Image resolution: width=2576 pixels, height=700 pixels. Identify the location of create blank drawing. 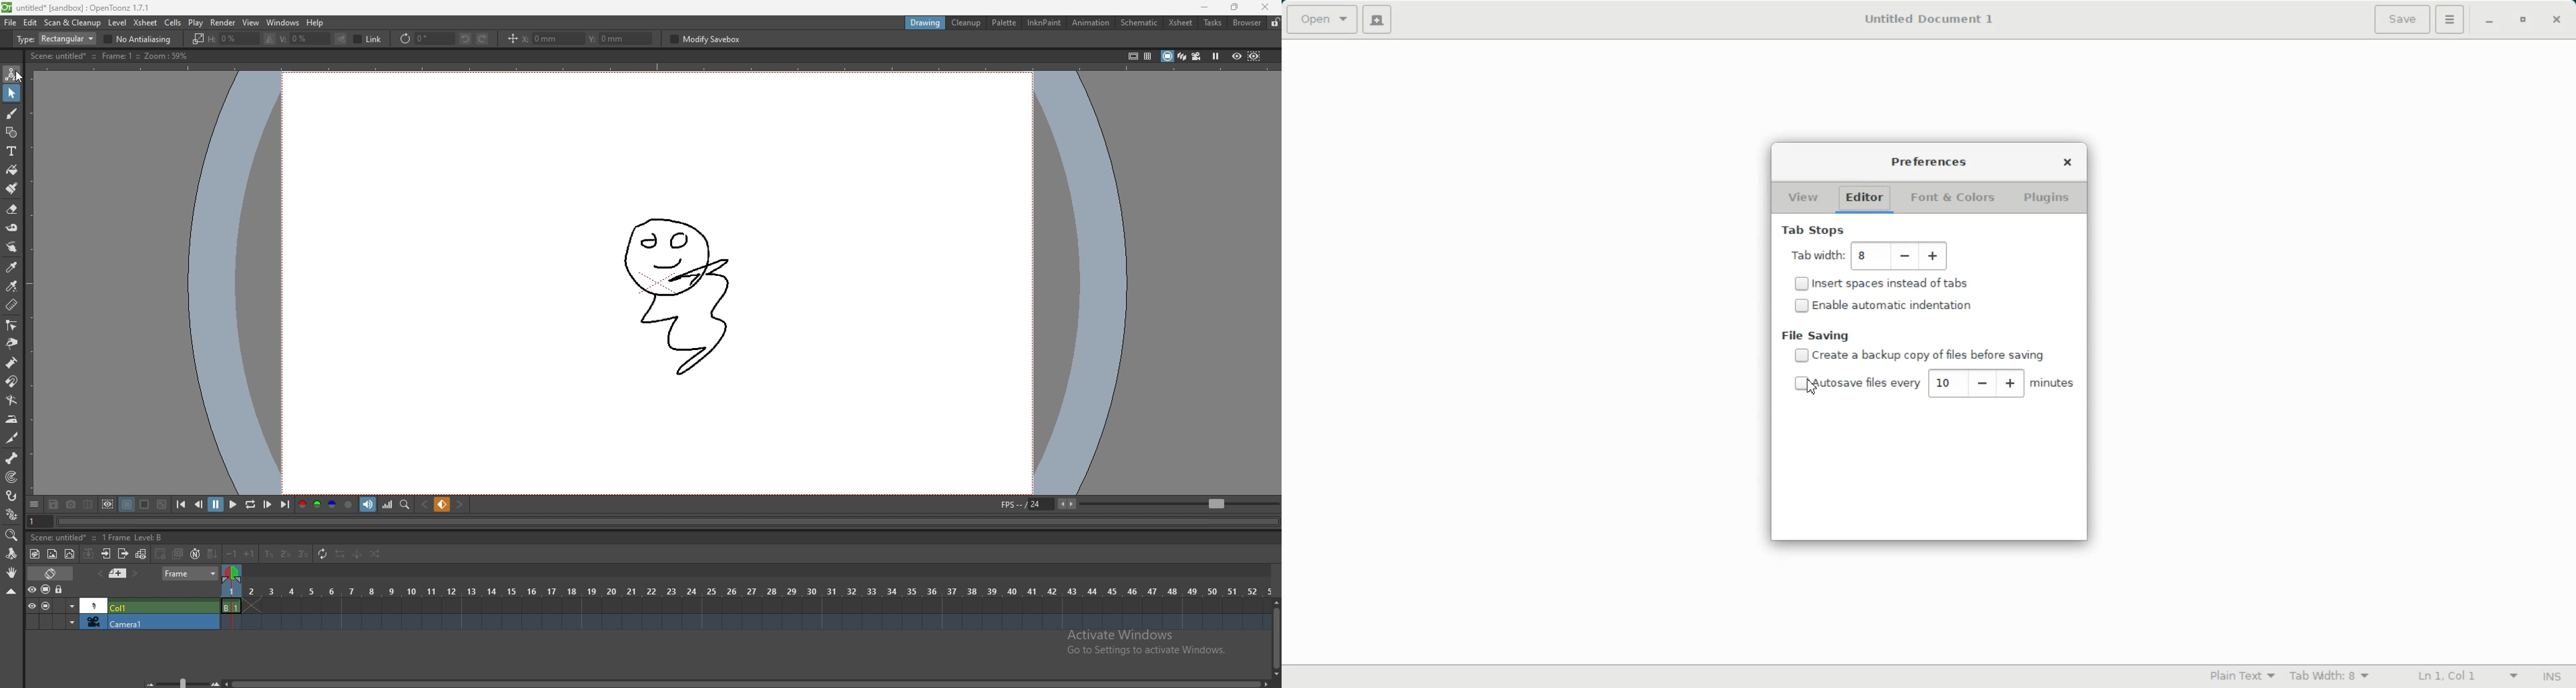
(161, 553).